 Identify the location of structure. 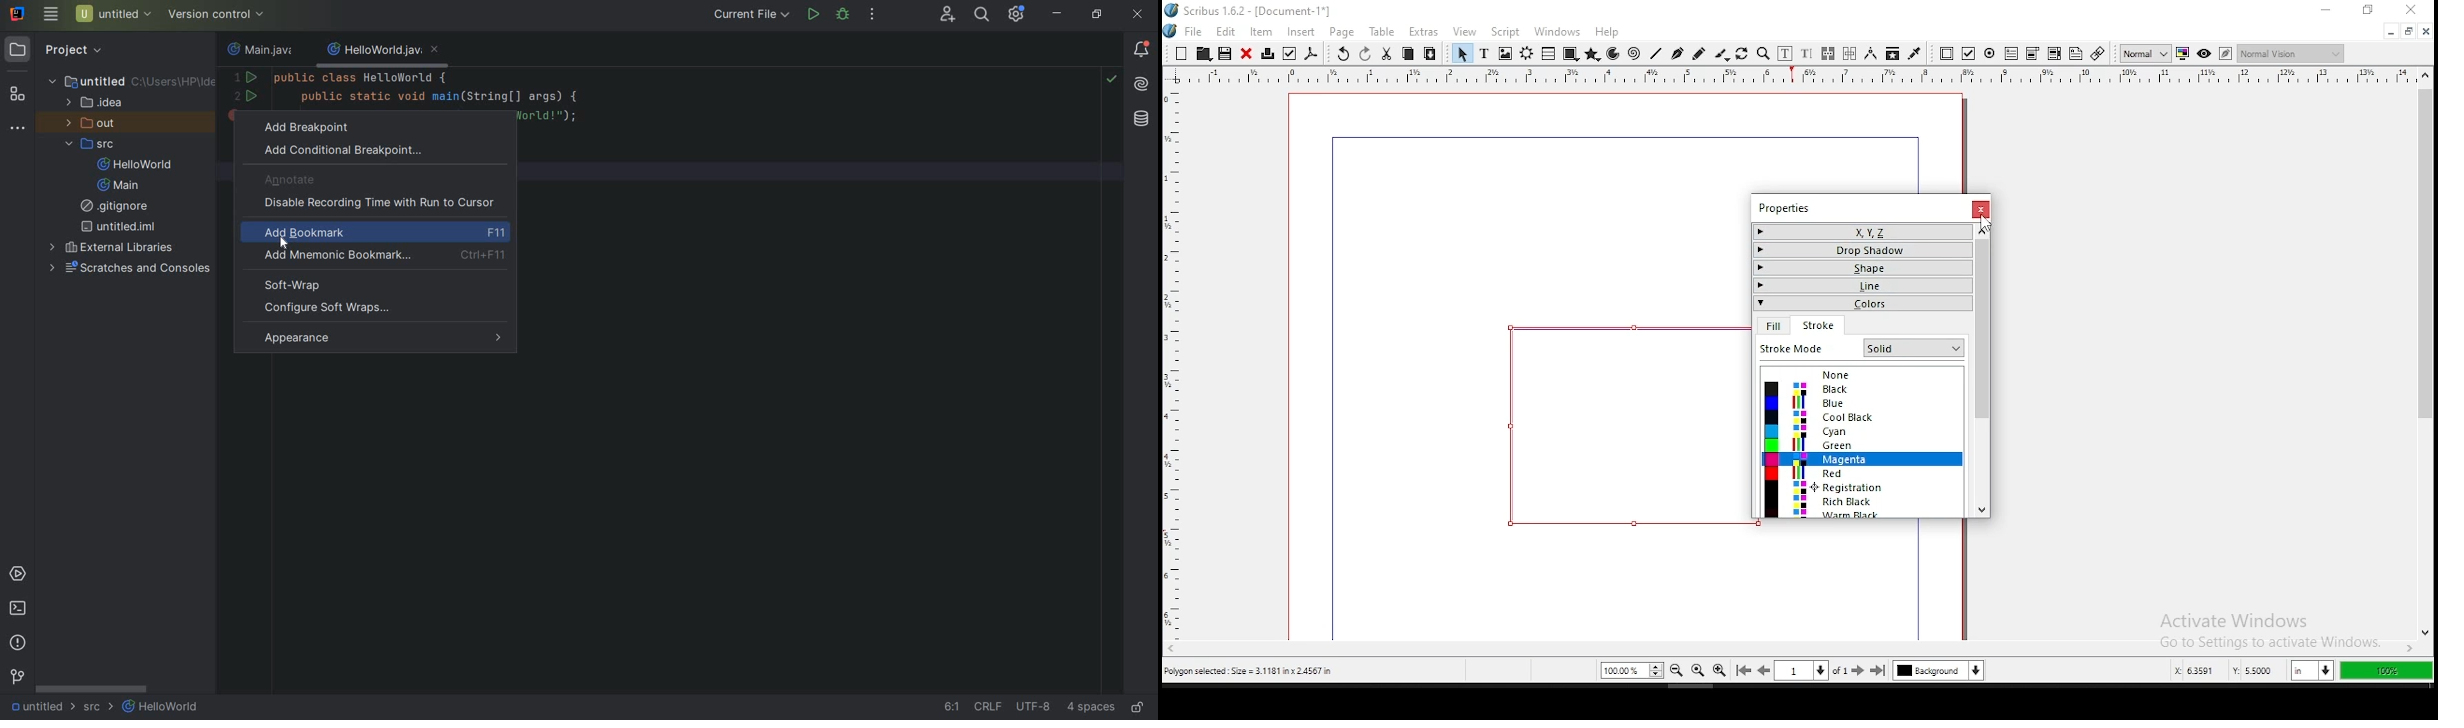
(17, 96).